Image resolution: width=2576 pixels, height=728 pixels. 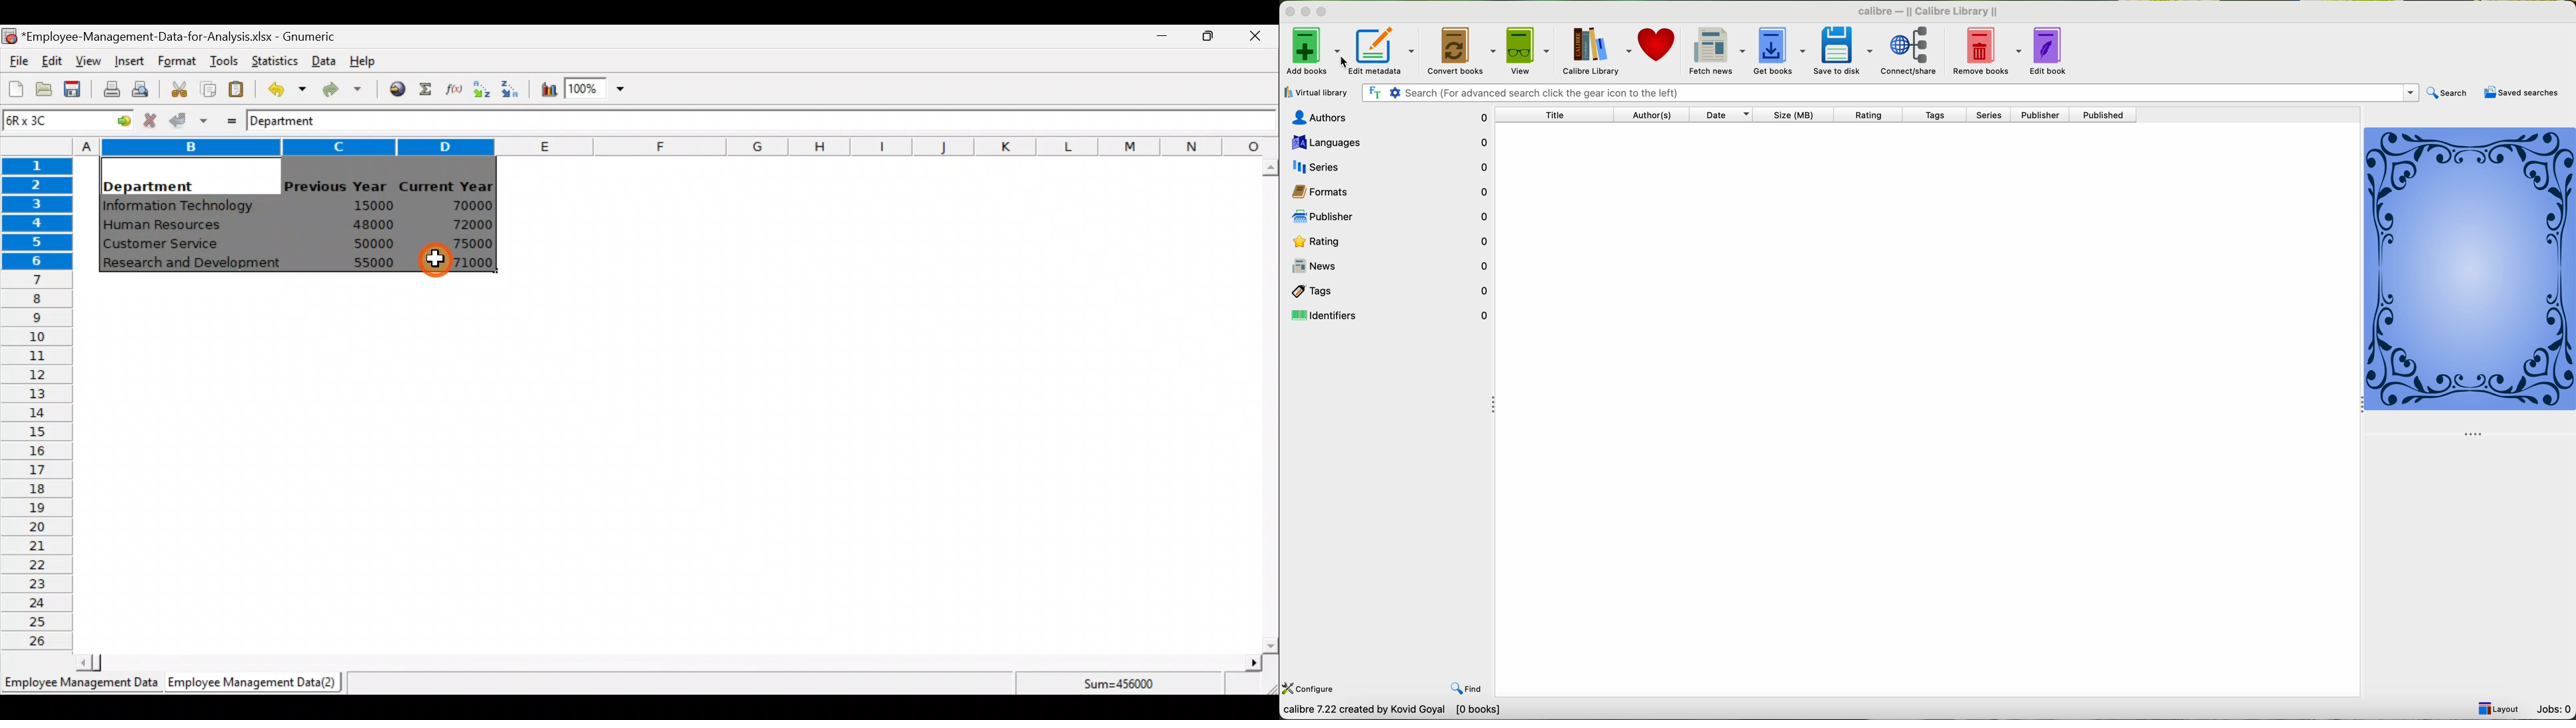 What do you see at coordinates (1386, 143) in the screenshot?
I see `languages` at bounding box center [1386, 143].